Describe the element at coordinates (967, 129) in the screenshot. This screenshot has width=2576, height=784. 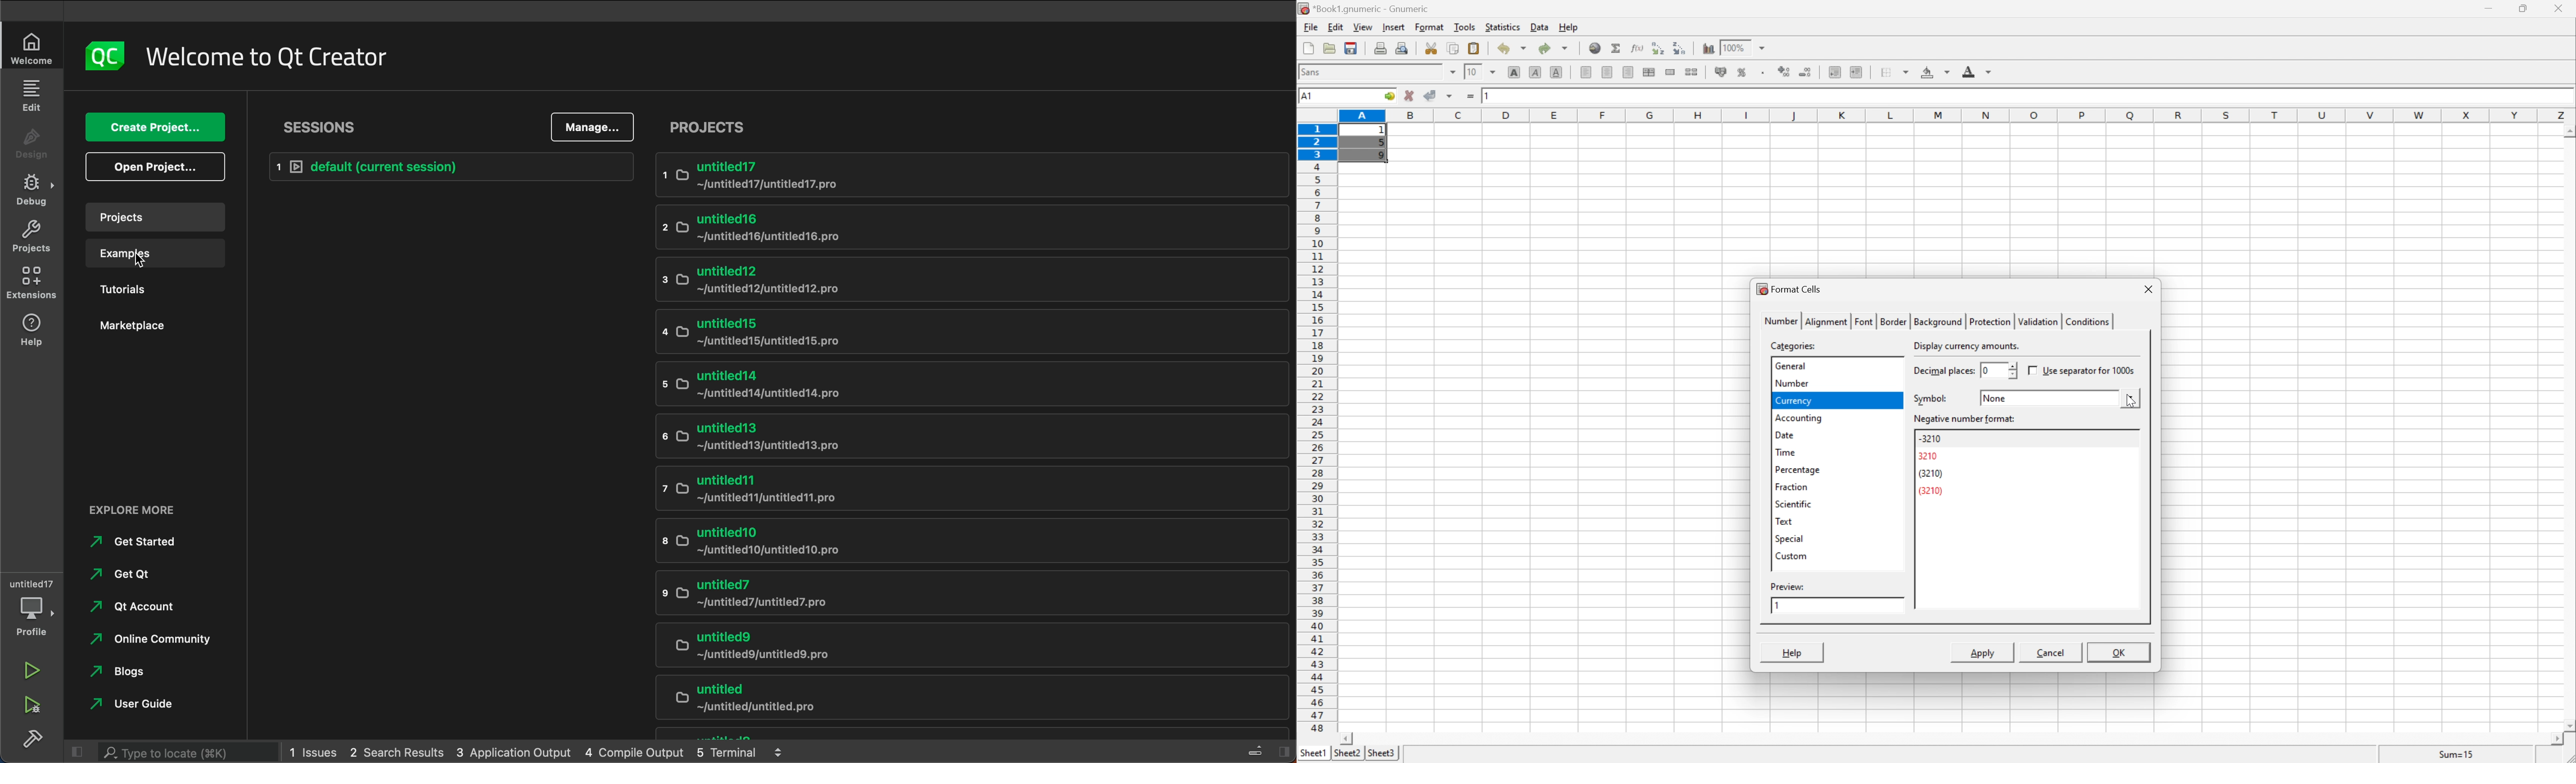
I see `projects` at that location.